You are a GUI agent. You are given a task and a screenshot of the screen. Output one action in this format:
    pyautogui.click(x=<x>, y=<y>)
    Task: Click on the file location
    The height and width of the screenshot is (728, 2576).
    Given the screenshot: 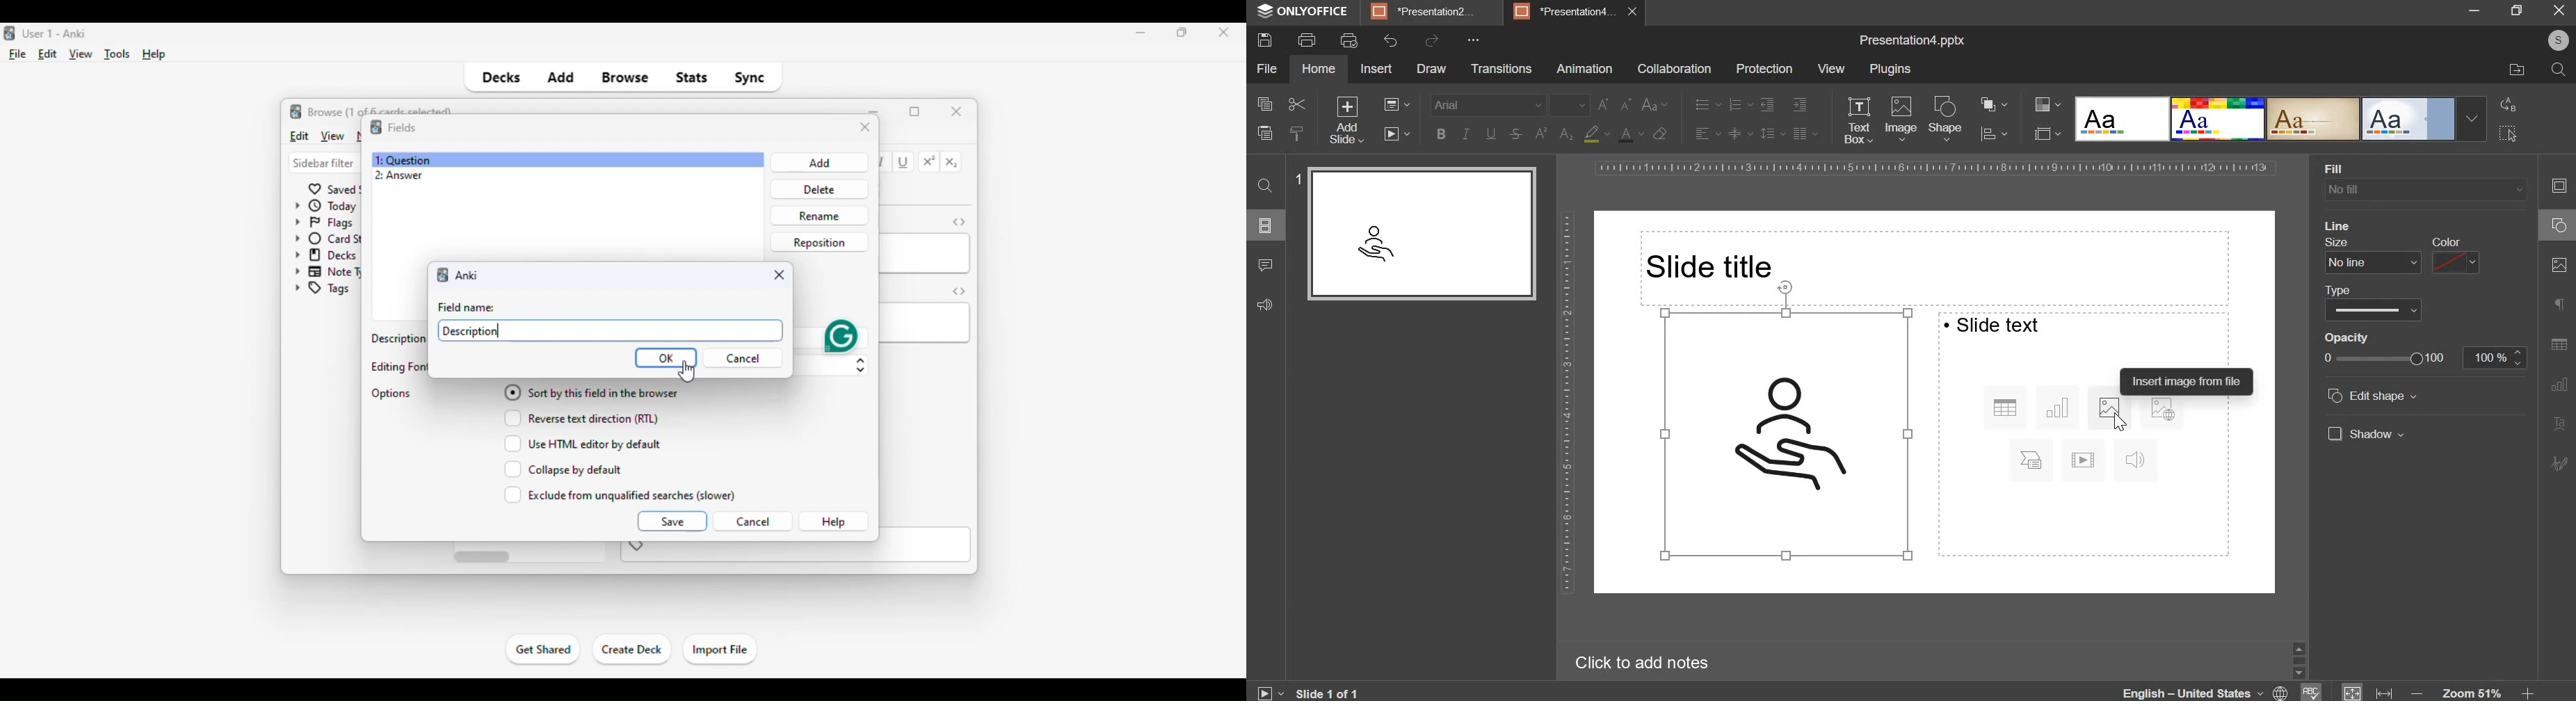 What is the action you would take?
    pyautogui.click(x=2517, y=70)
    